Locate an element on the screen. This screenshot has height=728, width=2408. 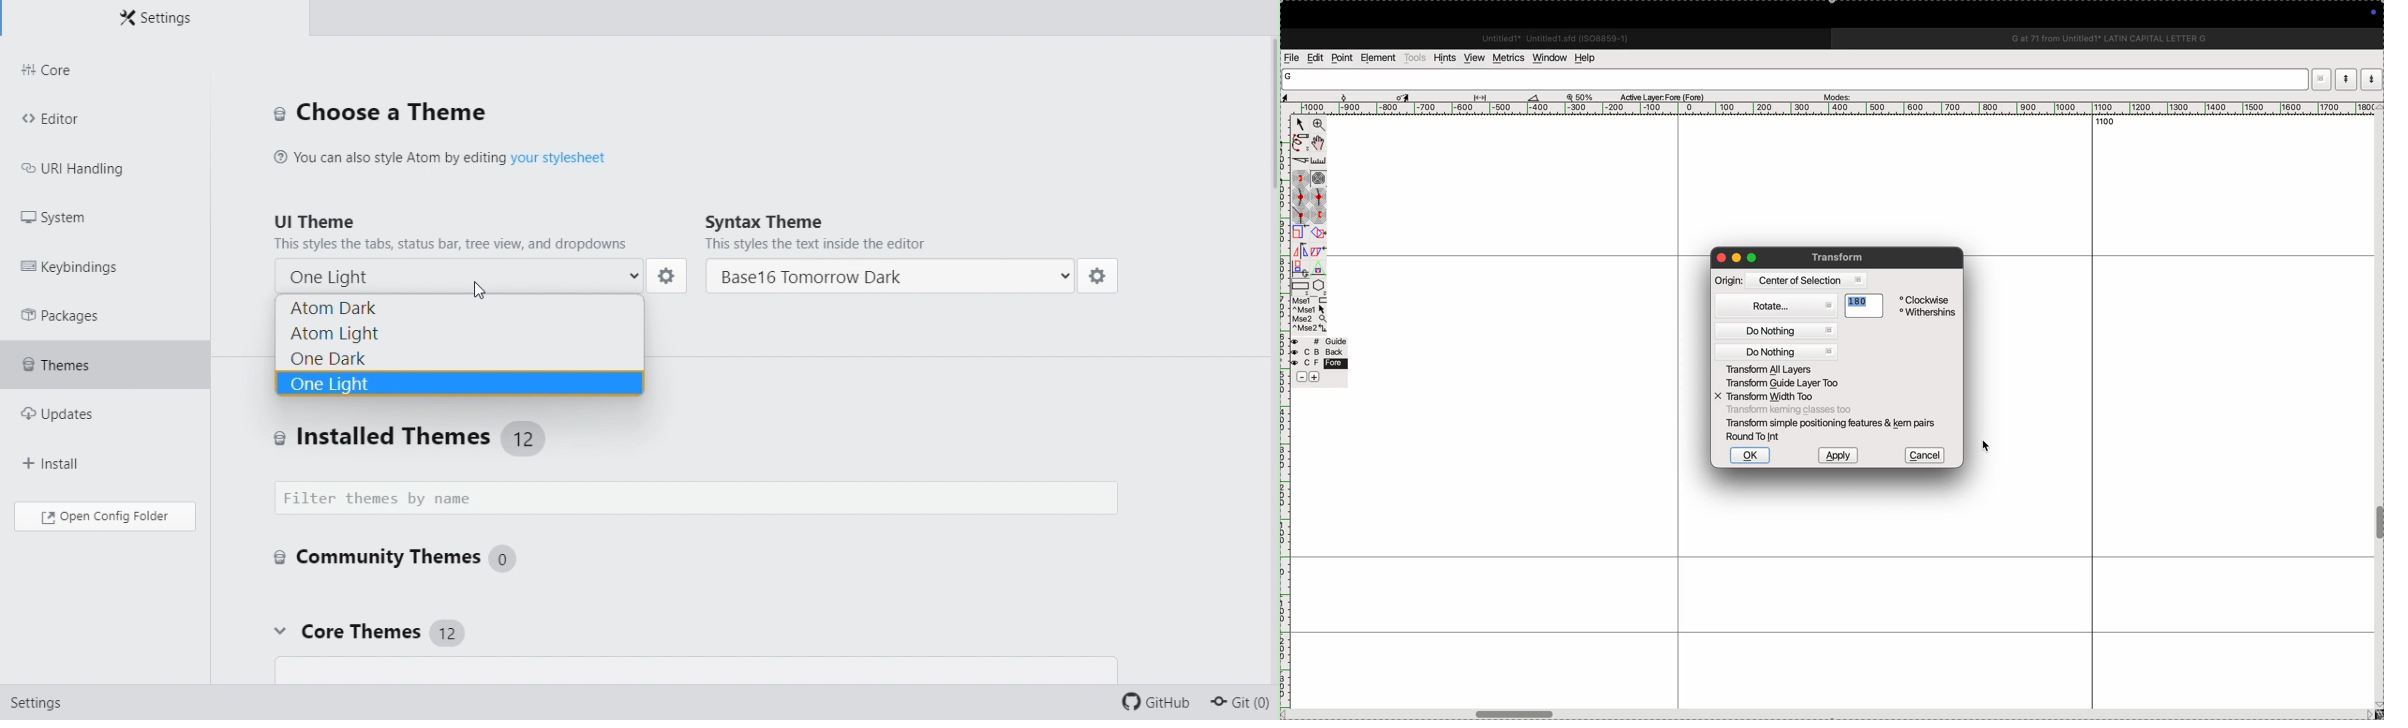
one light is located at coordinates (459, 384).